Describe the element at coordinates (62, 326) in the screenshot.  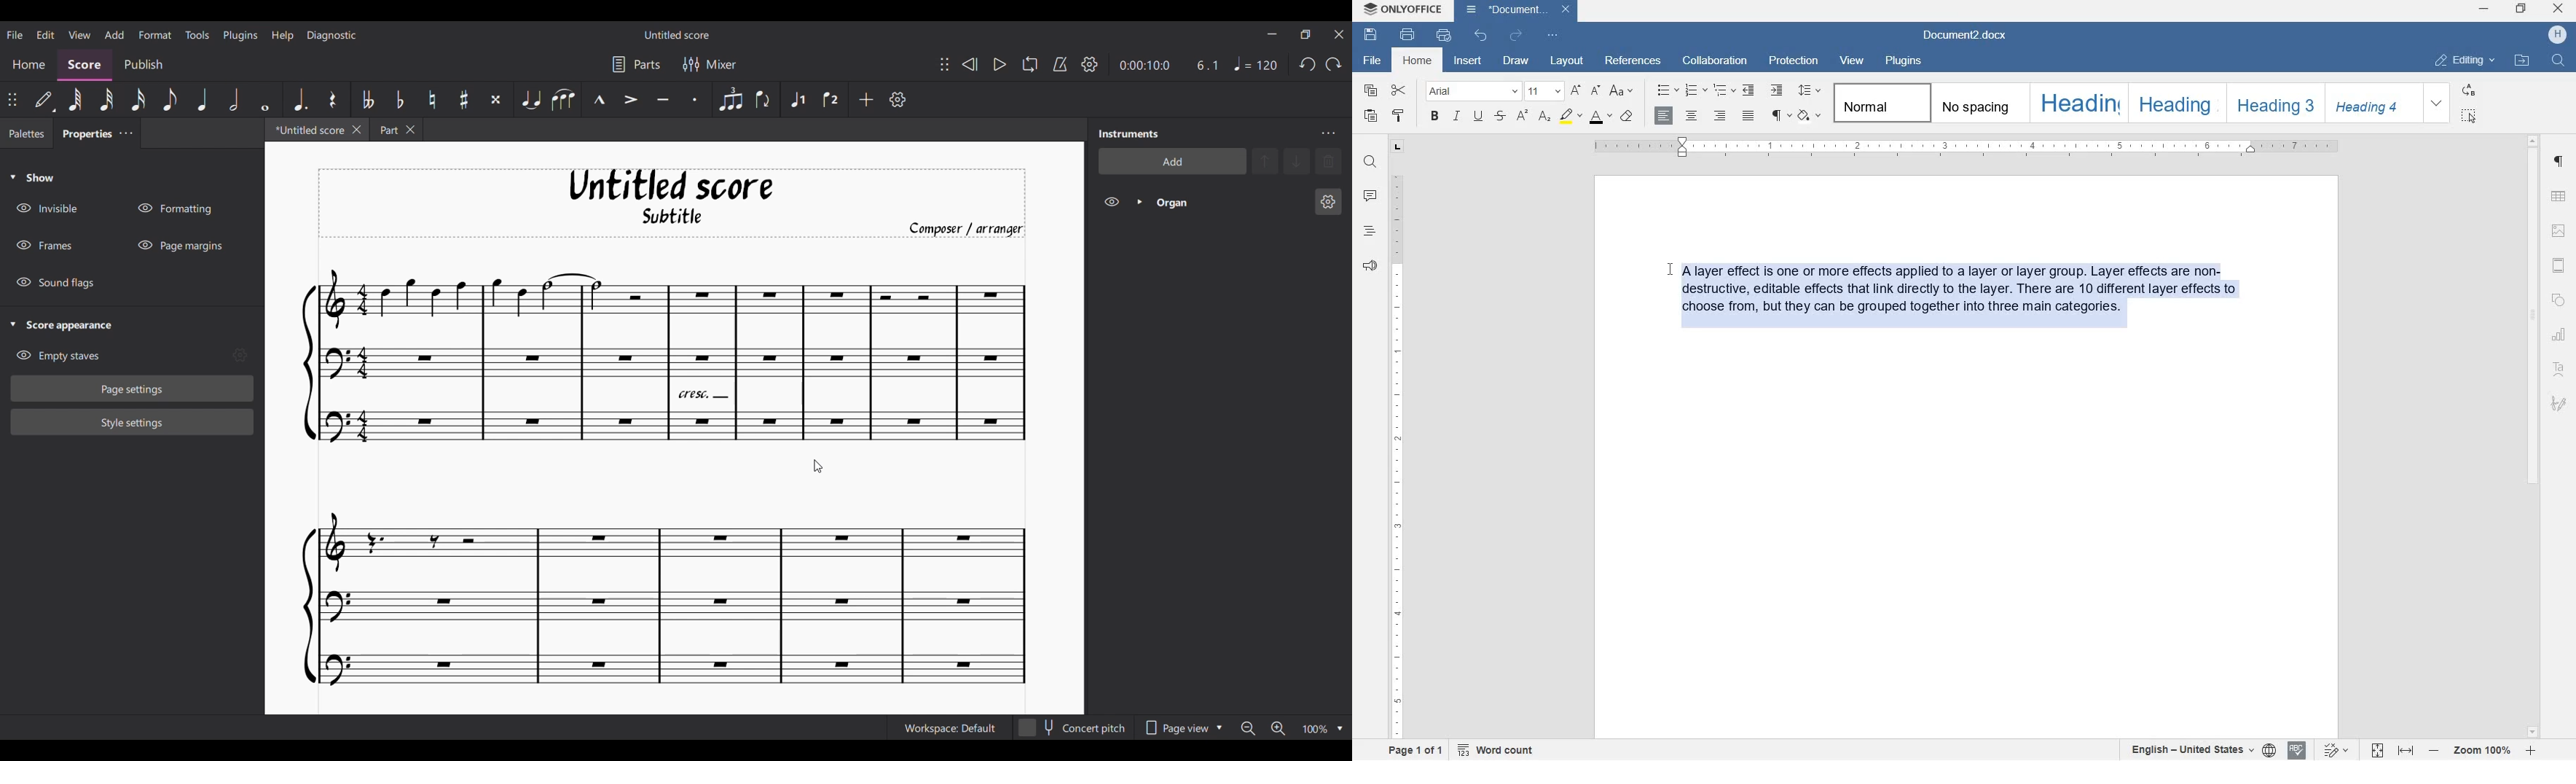
I see `Collapse Score appearance` at that location.